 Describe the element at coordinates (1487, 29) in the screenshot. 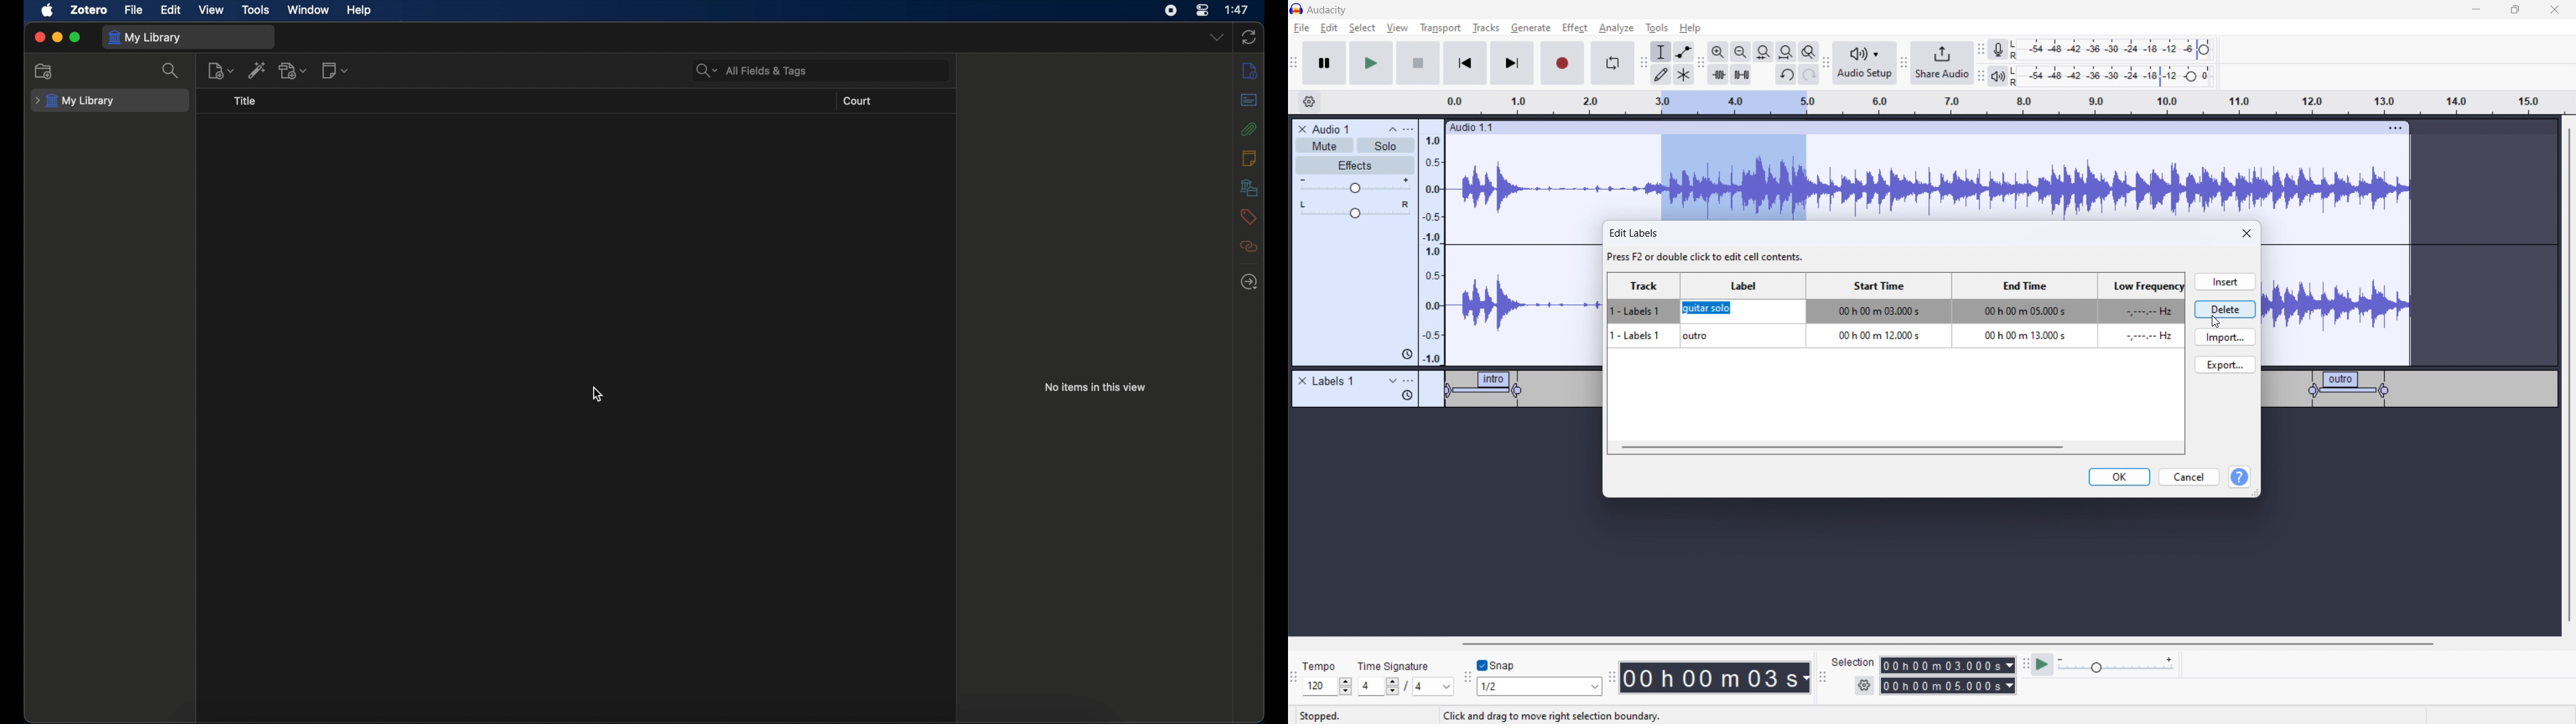

I see `tracks` at that location.